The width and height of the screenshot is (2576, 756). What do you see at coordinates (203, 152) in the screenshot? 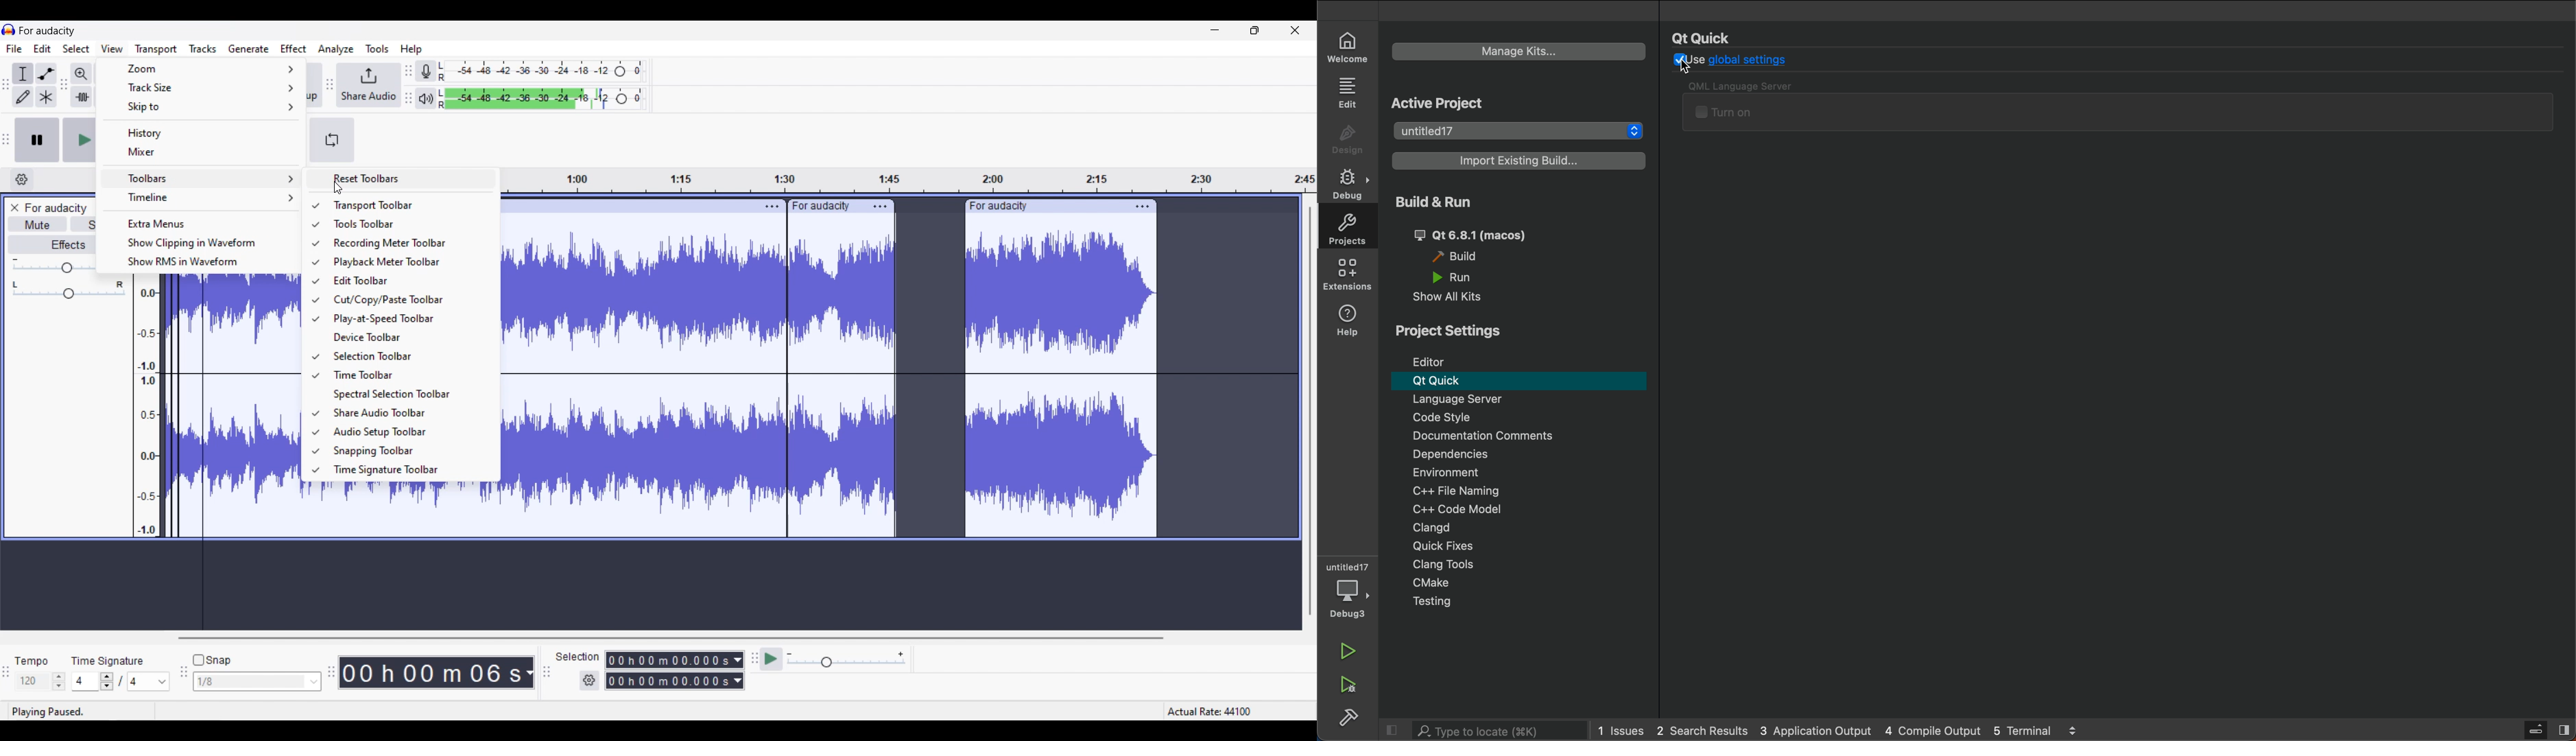
I see `Mixer` at bounding box center [203, 152].